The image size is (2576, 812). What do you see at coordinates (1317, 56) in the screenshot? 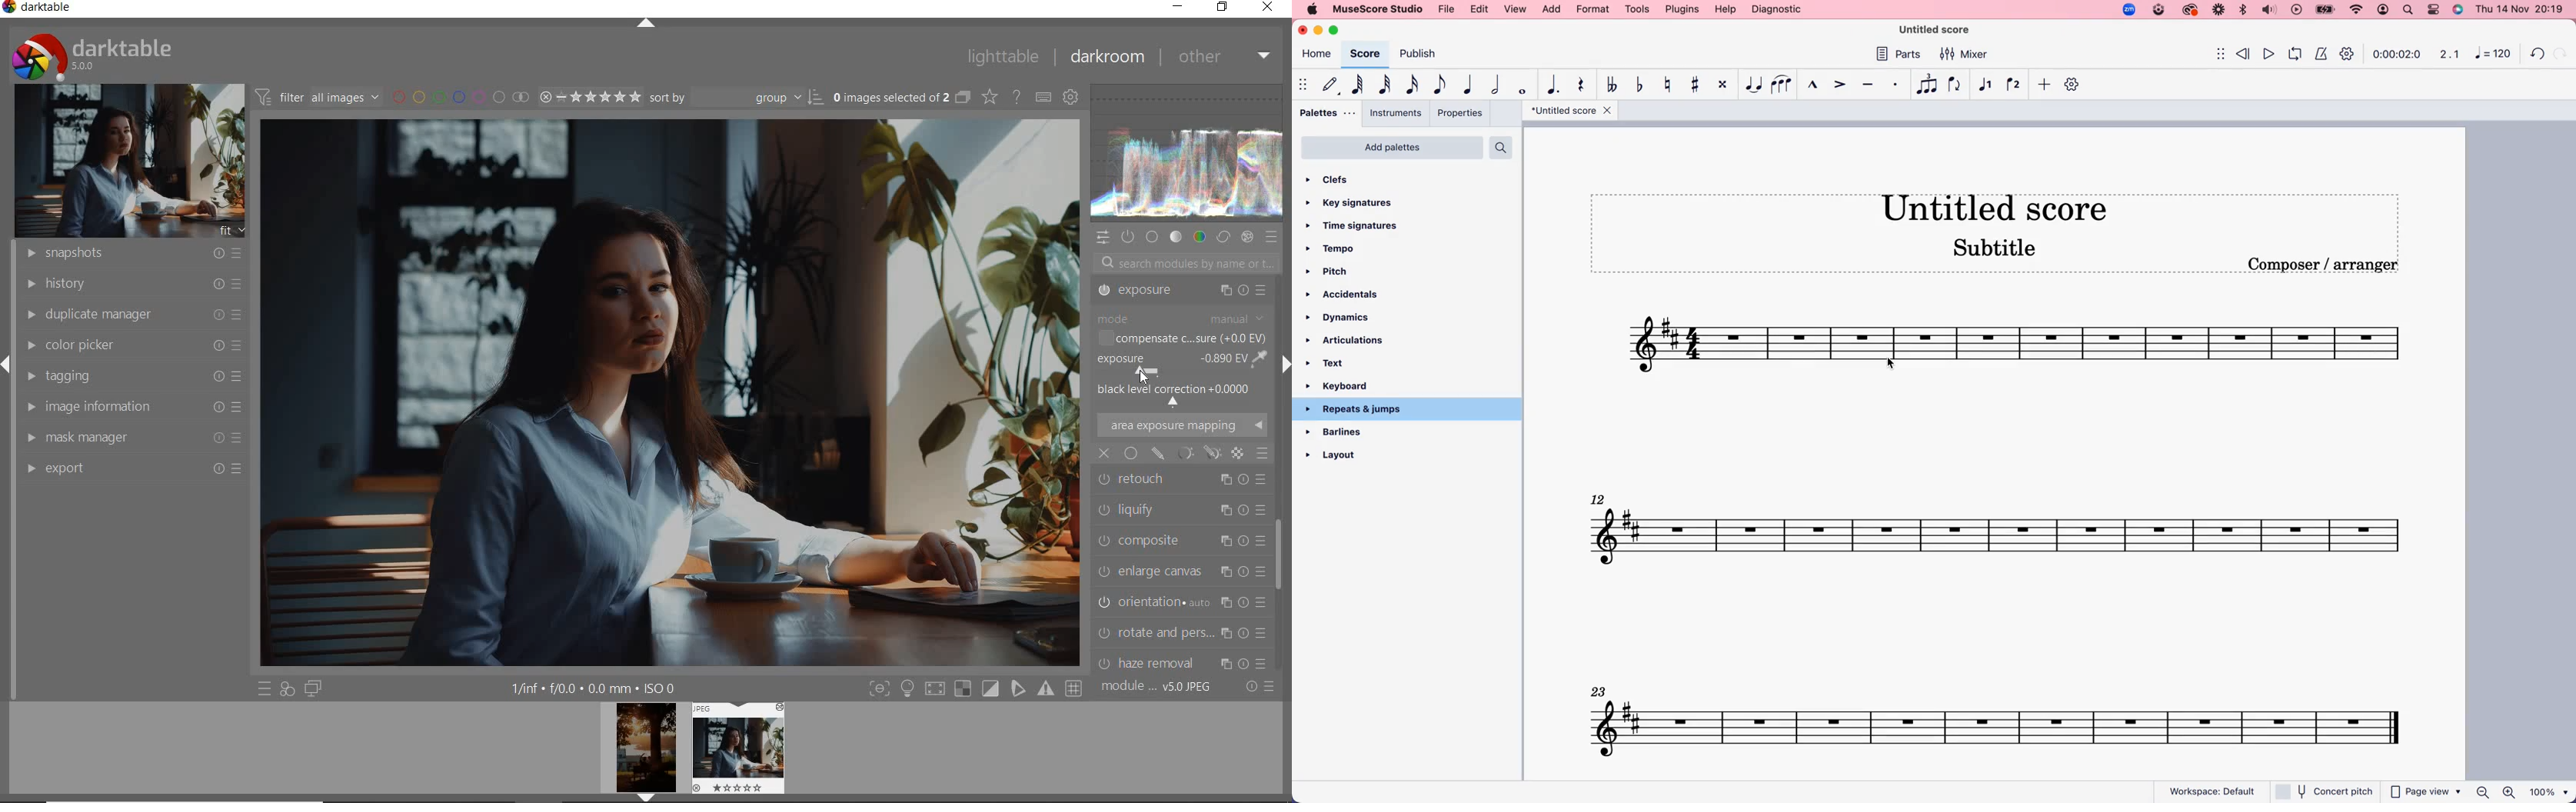
I see `home` at bounding box center [1317, 56].